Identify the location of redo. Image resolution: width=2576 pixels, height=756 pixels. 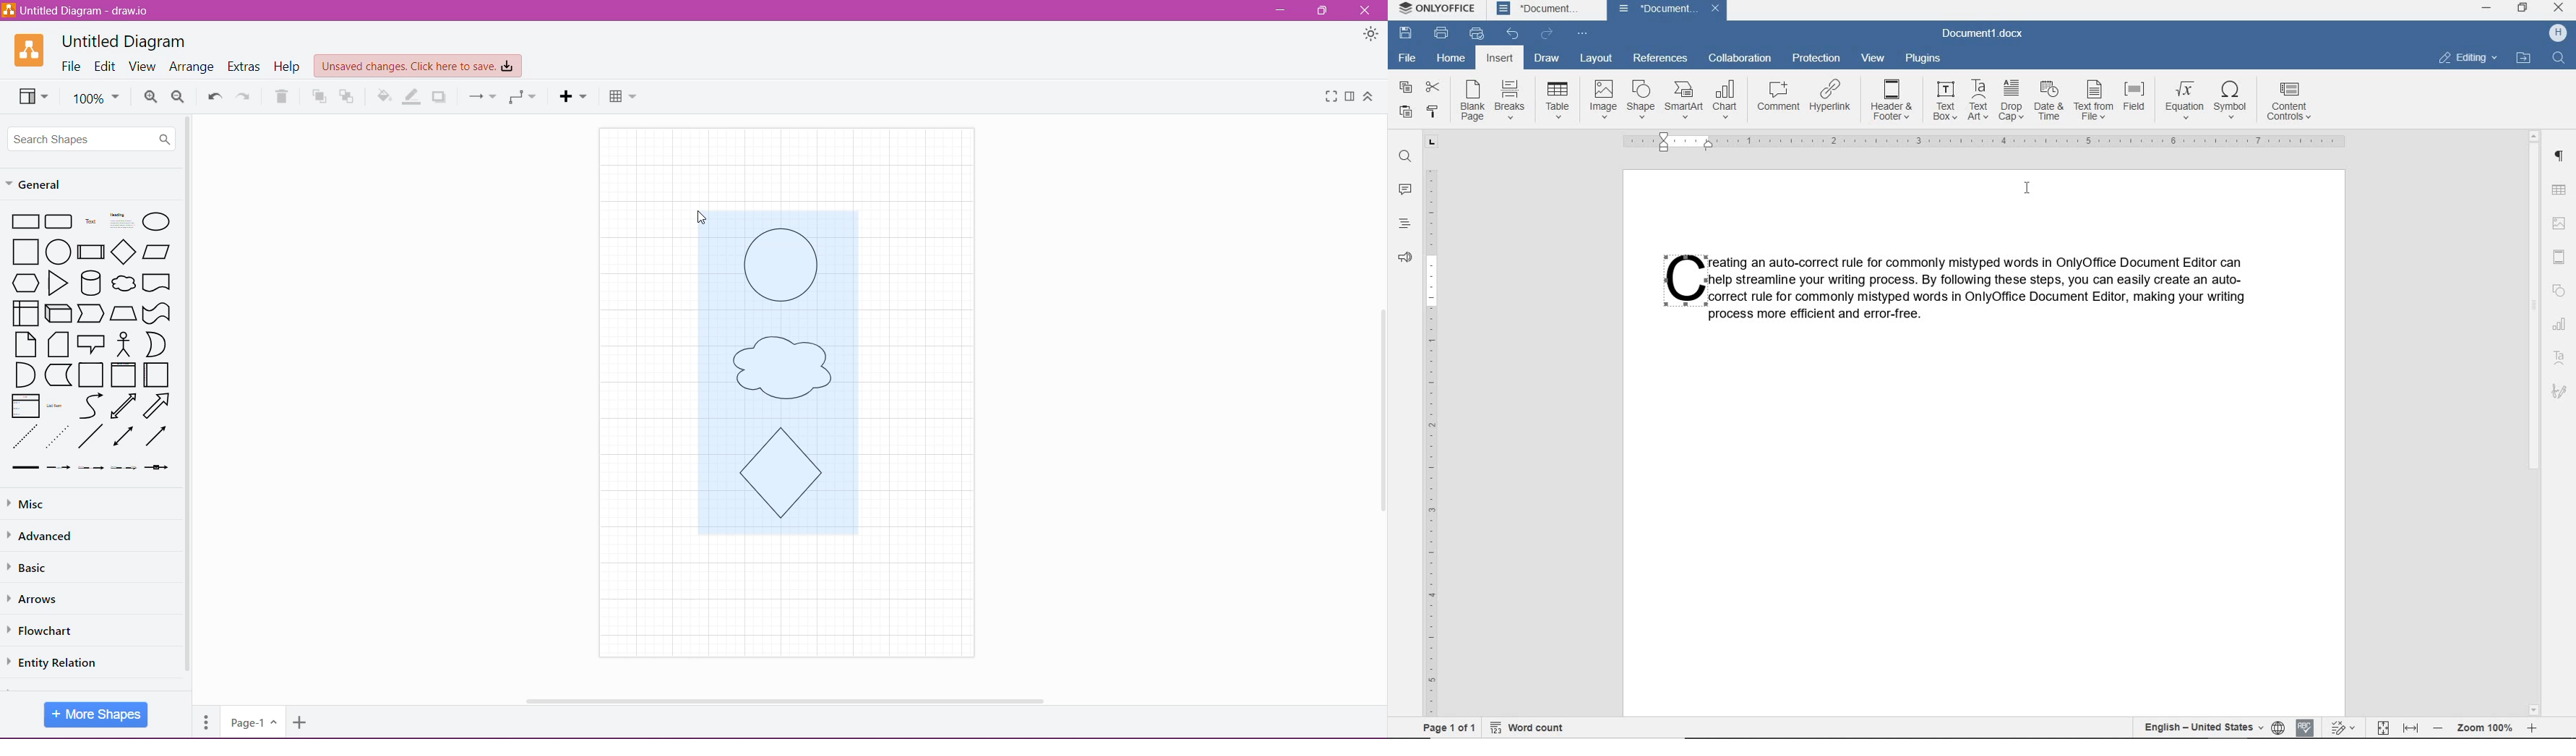
(1546, 33).